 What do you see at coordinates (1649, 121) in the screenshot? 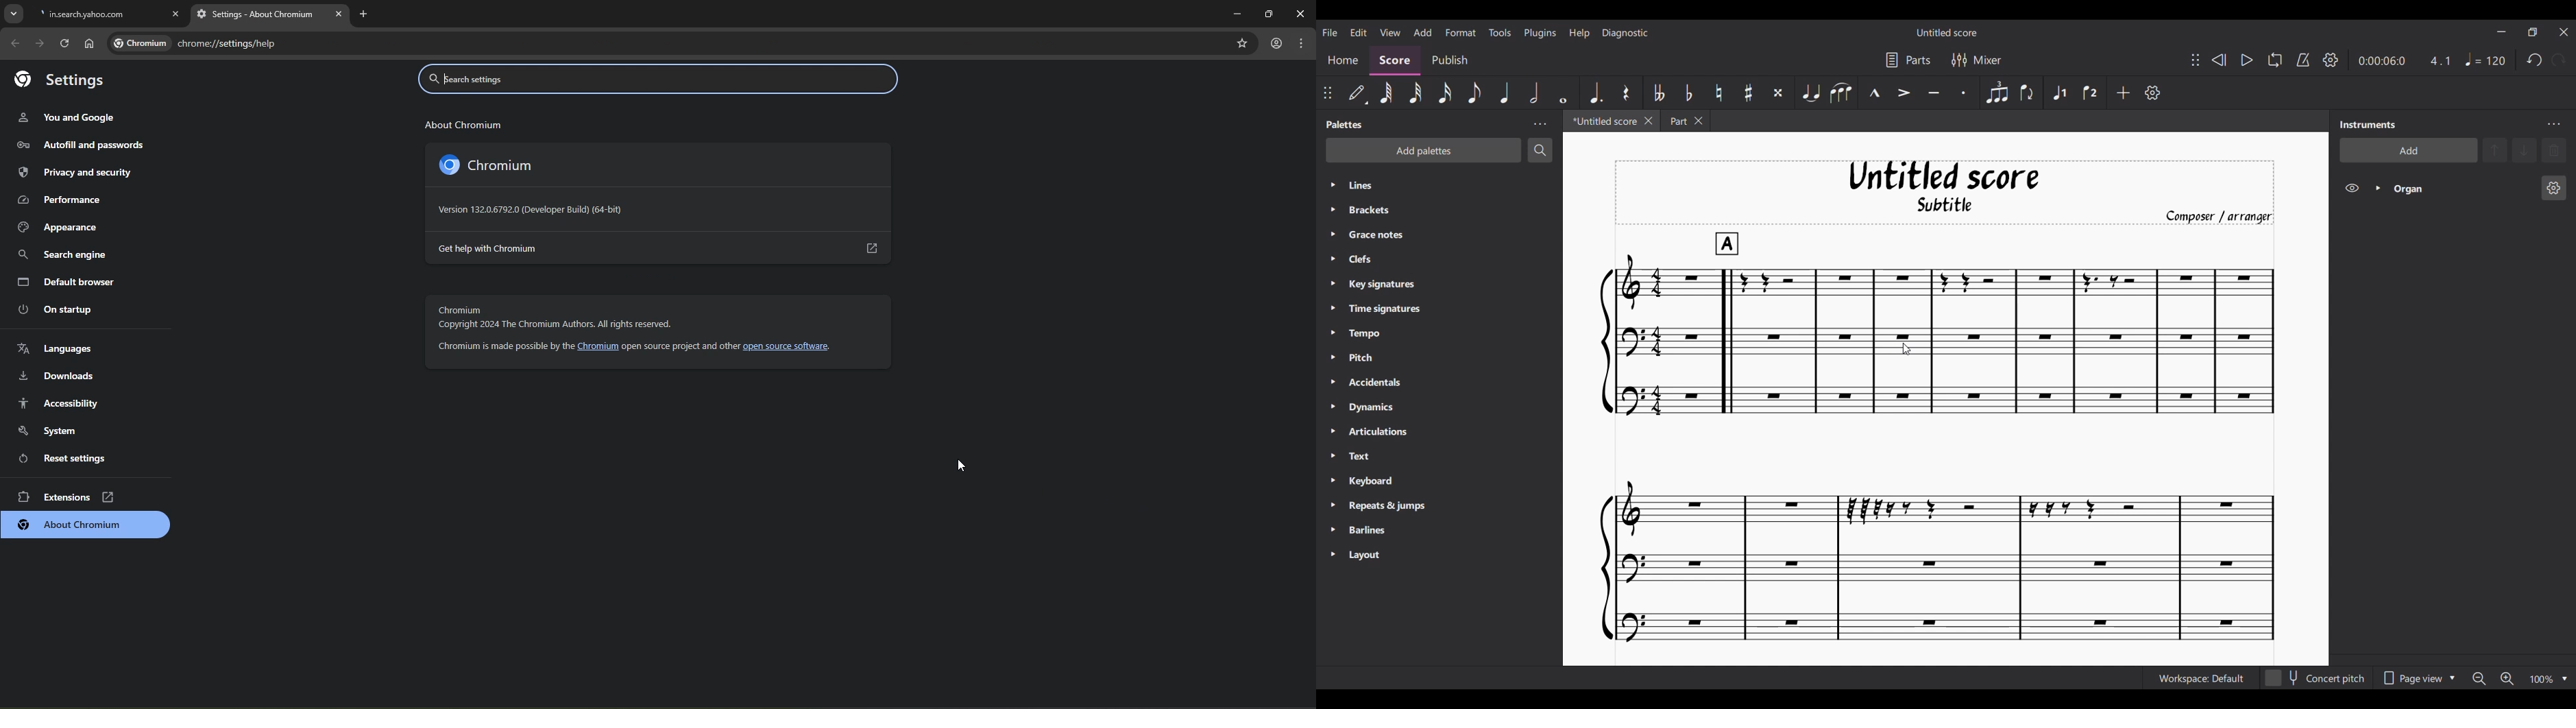
I see `Close Untitled tab` at bounding box center [1649, 121].